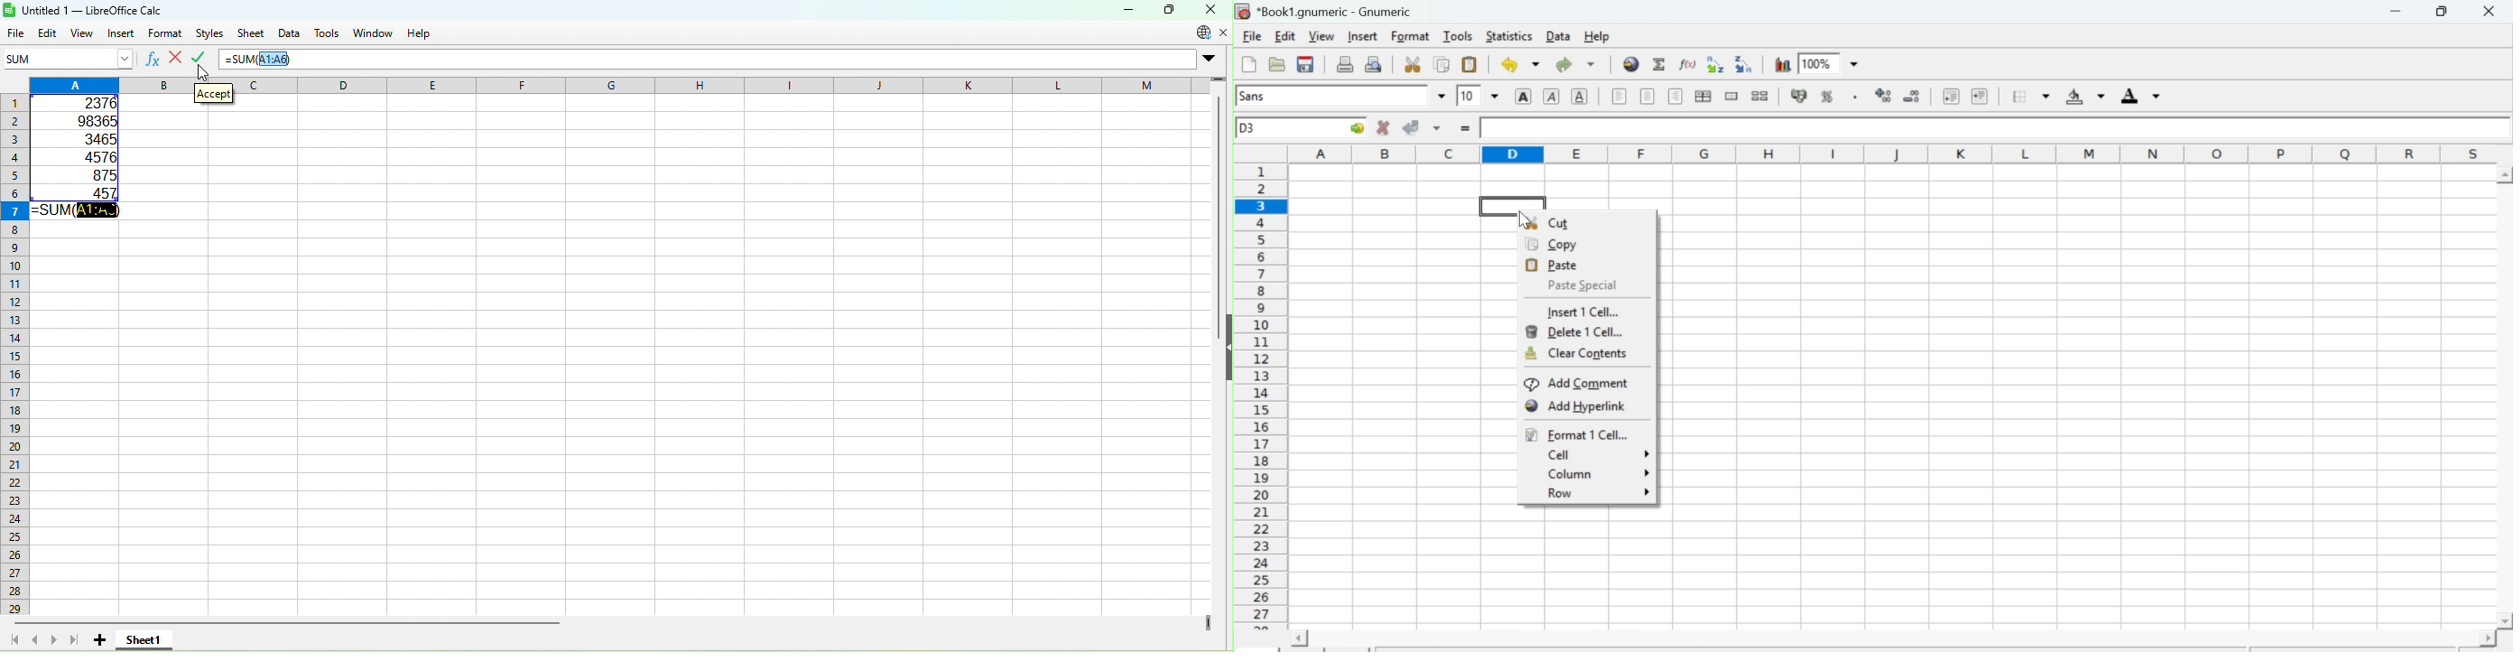  What do you see at coordinates (75, 640) in the screenshot?
I see `Scroll to last sheet` at bounding box center [75, 640].